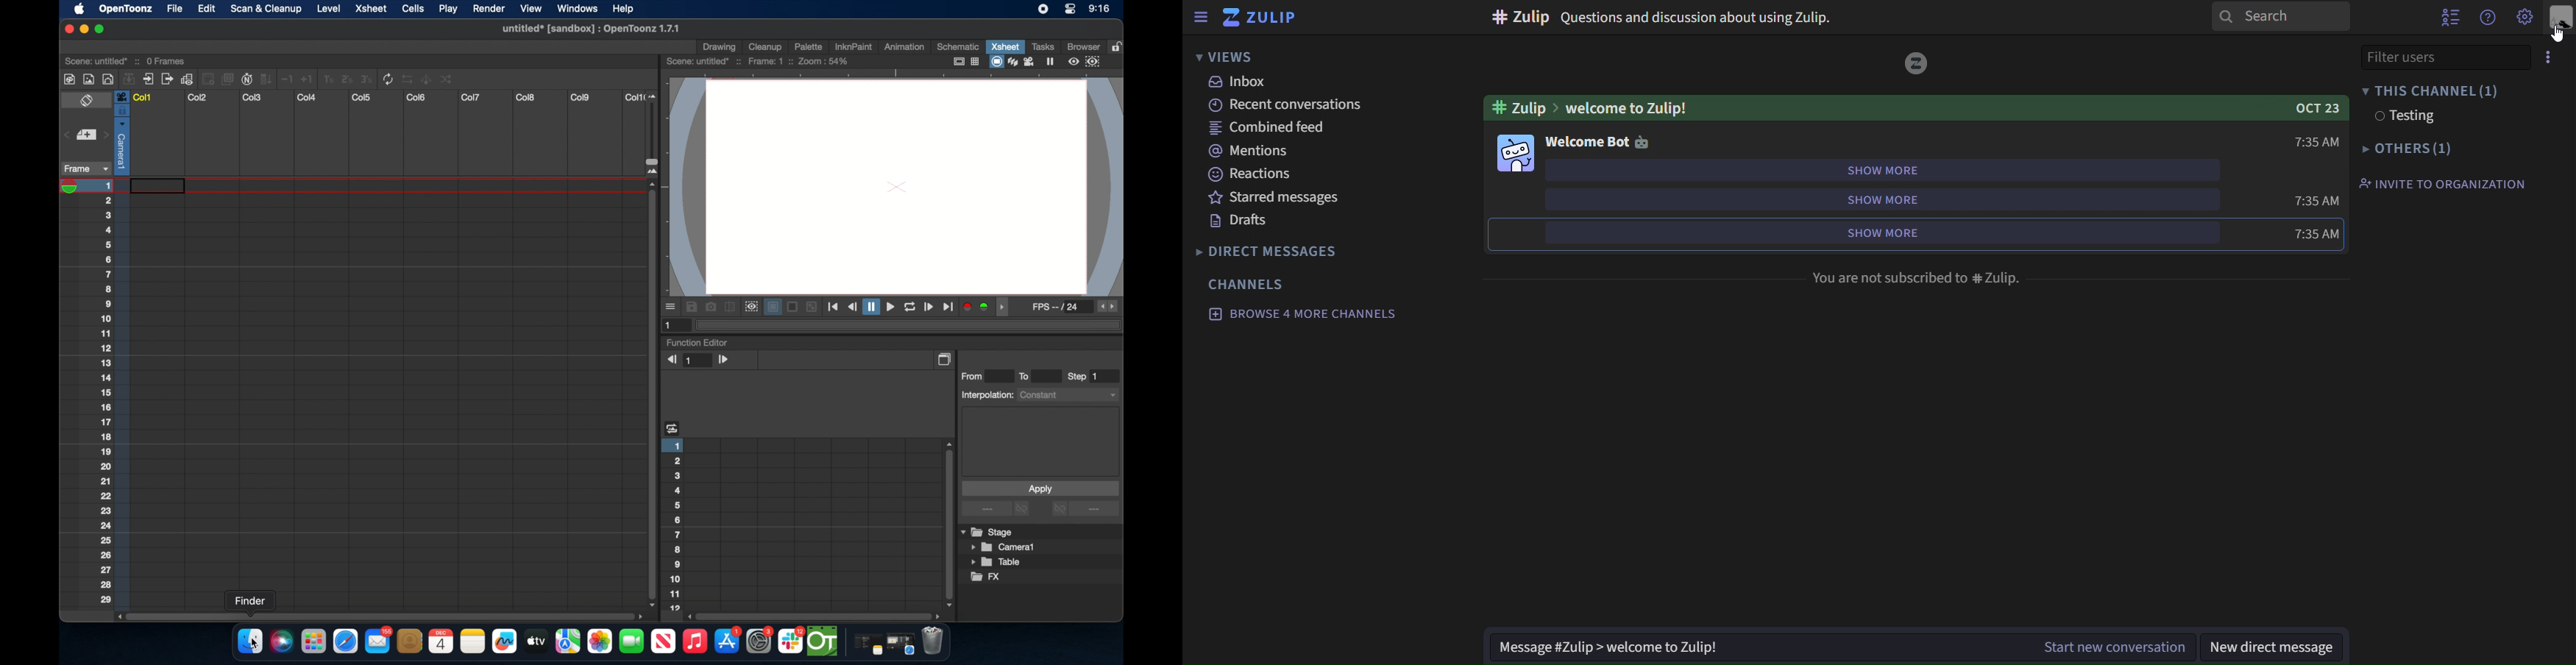 The height and width of the screenshot is (672, 2576). Describe the element at coordinates (1240, 81) in the screenshot. I see `inbox` at that location.